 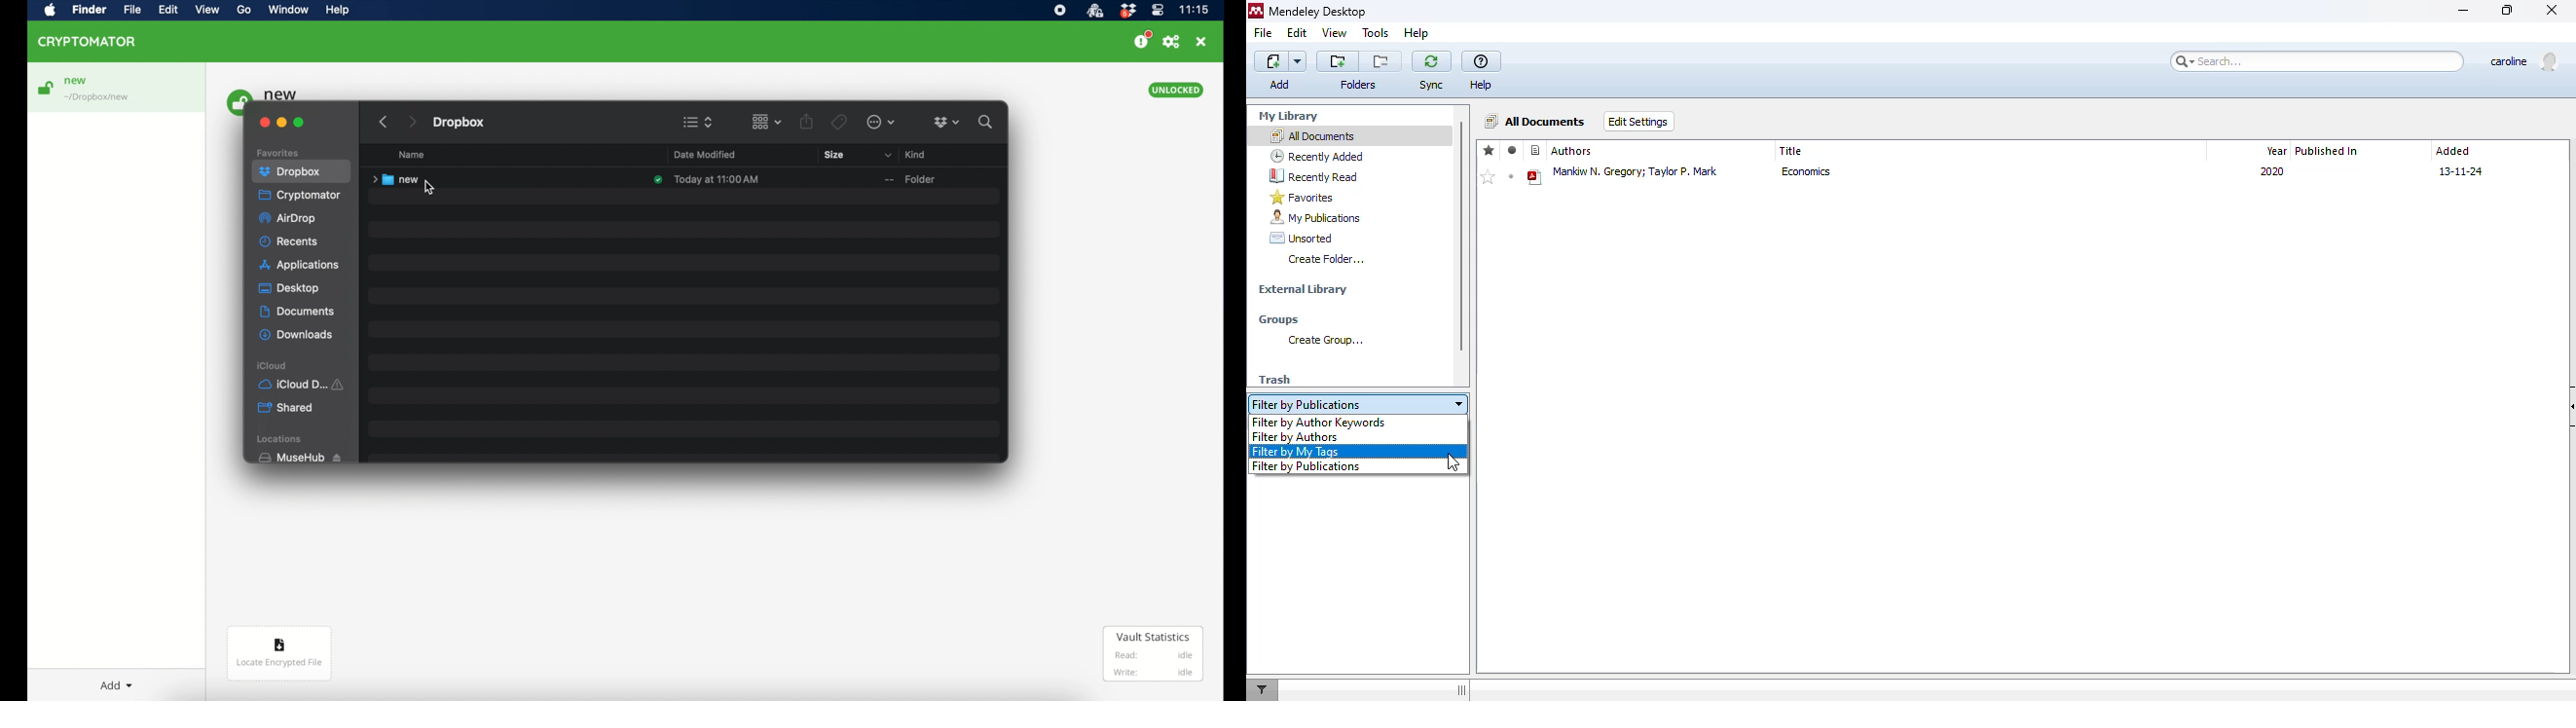 What do you see at coordinates (1296, 452) in the screenshot?
I see `filter by my tags` at bounding box center [1296, 452].